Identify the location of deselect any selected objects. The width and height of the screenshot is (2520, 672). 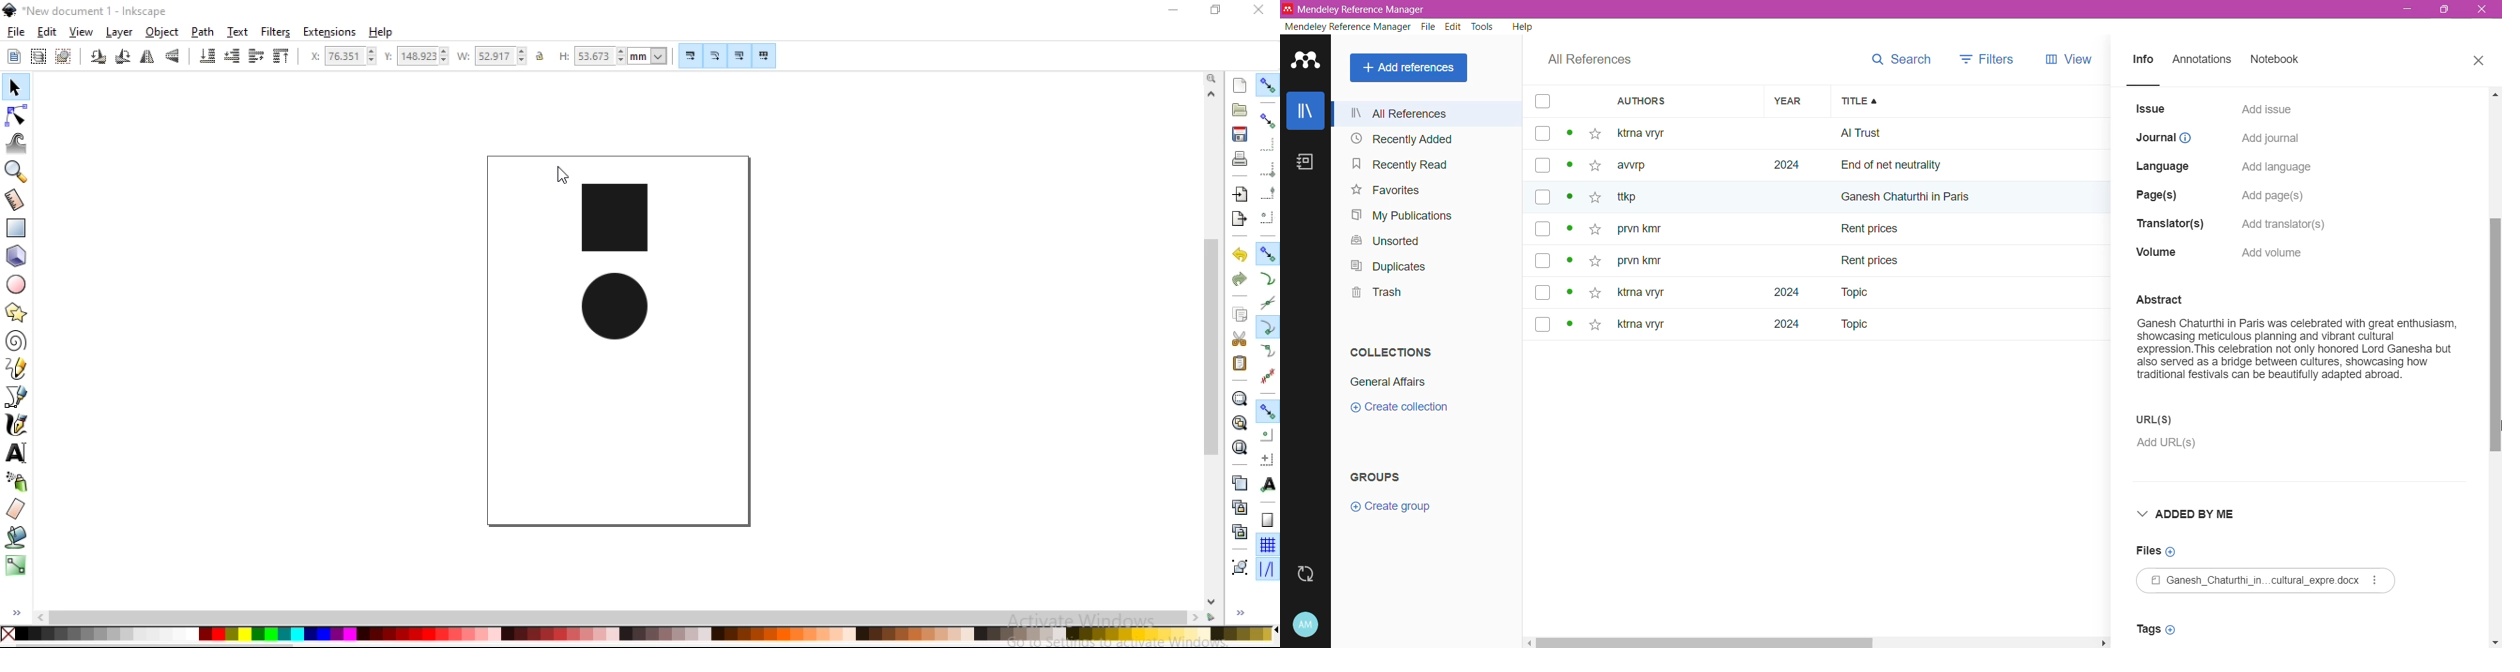
(66, 57).